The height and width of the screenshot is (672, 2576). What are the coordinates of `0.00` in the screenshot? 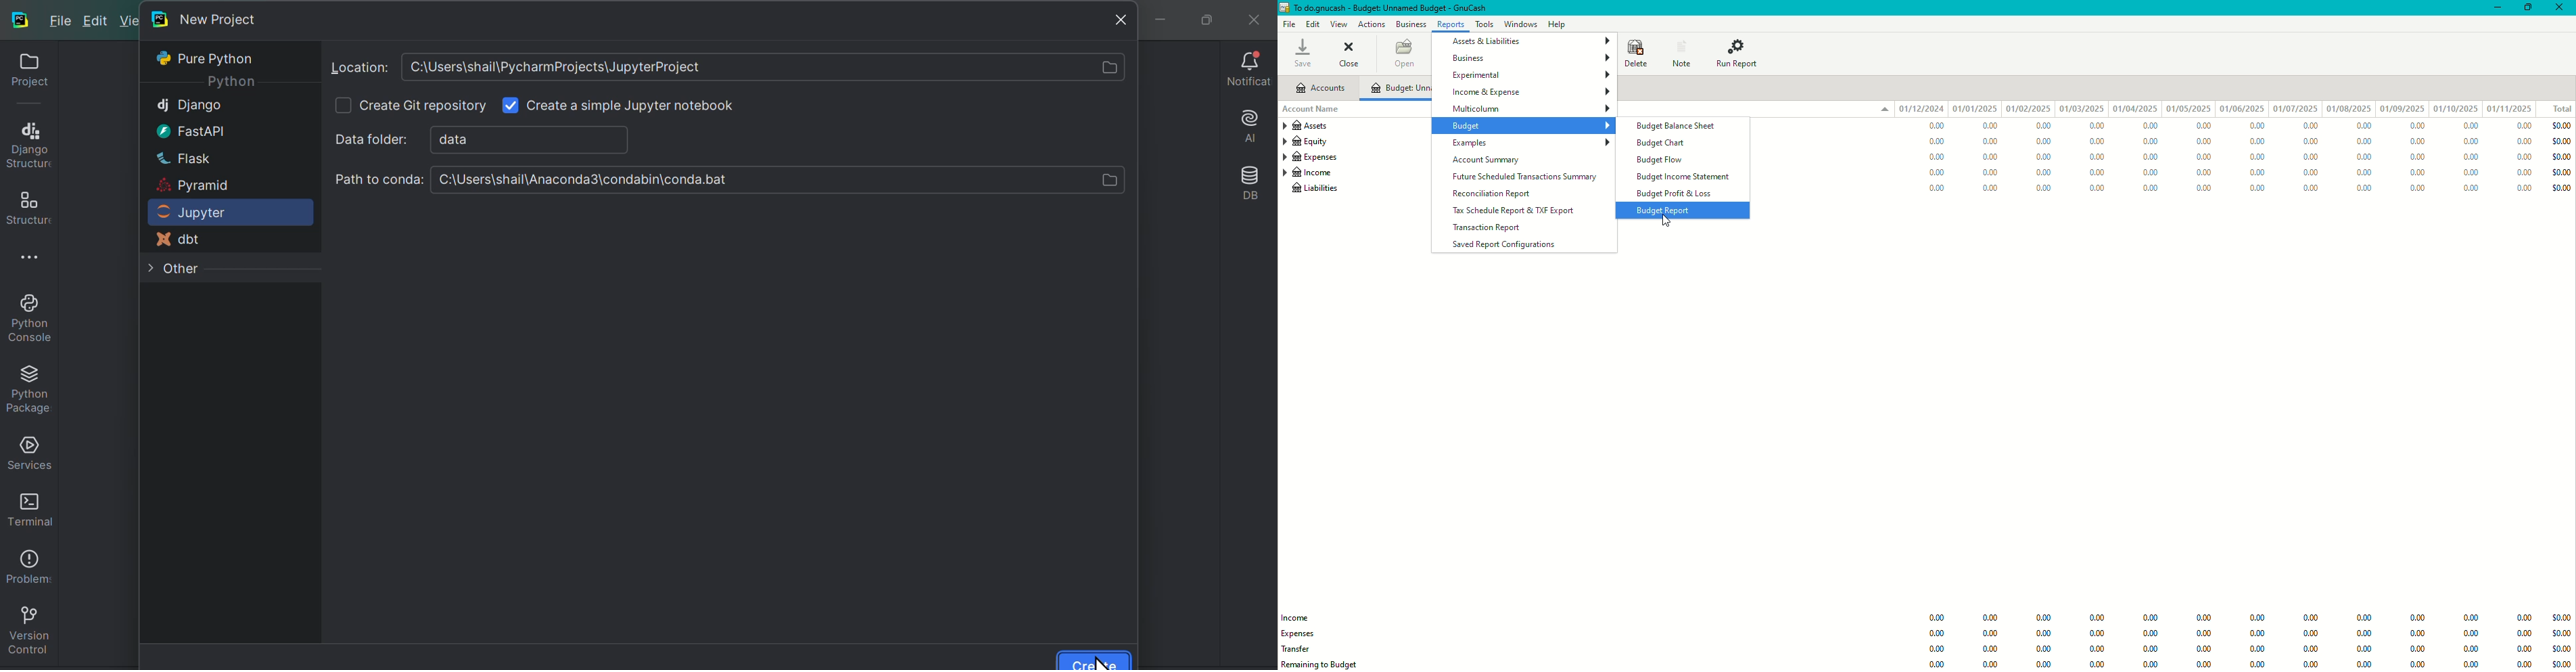 It's located at (2046, 649).